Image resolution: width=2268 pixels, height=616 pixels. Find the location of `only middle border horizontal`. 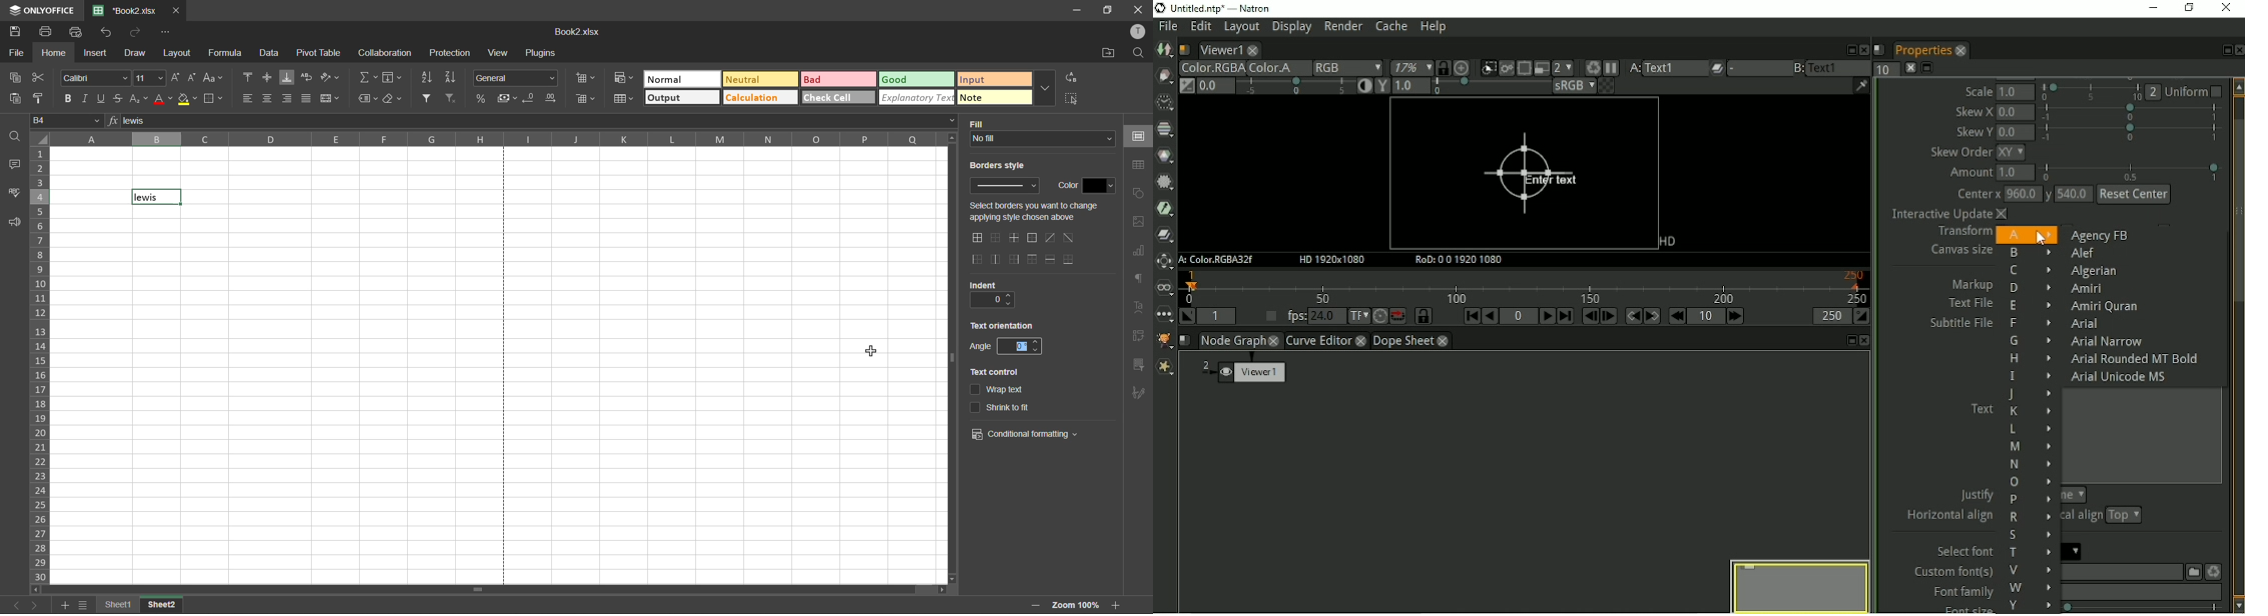

only middle border horizontal is located at coordinates (1013, 238).